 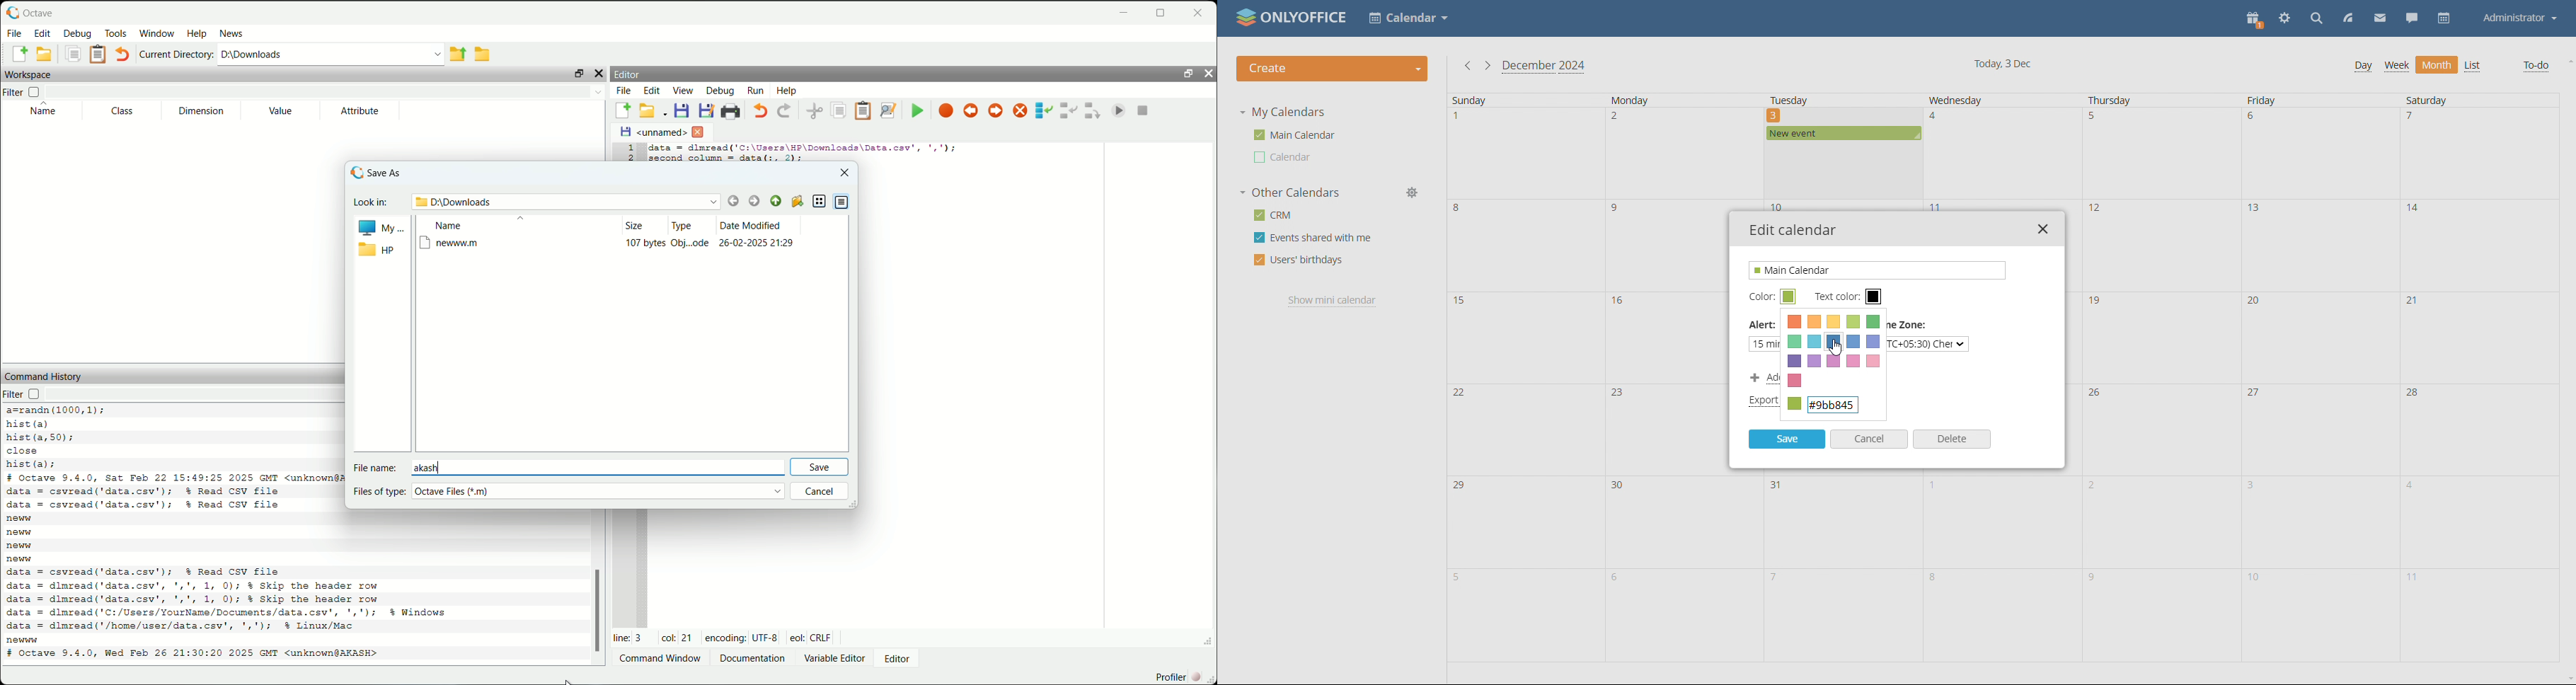 I want to click on new, so click(x=29, y=641).